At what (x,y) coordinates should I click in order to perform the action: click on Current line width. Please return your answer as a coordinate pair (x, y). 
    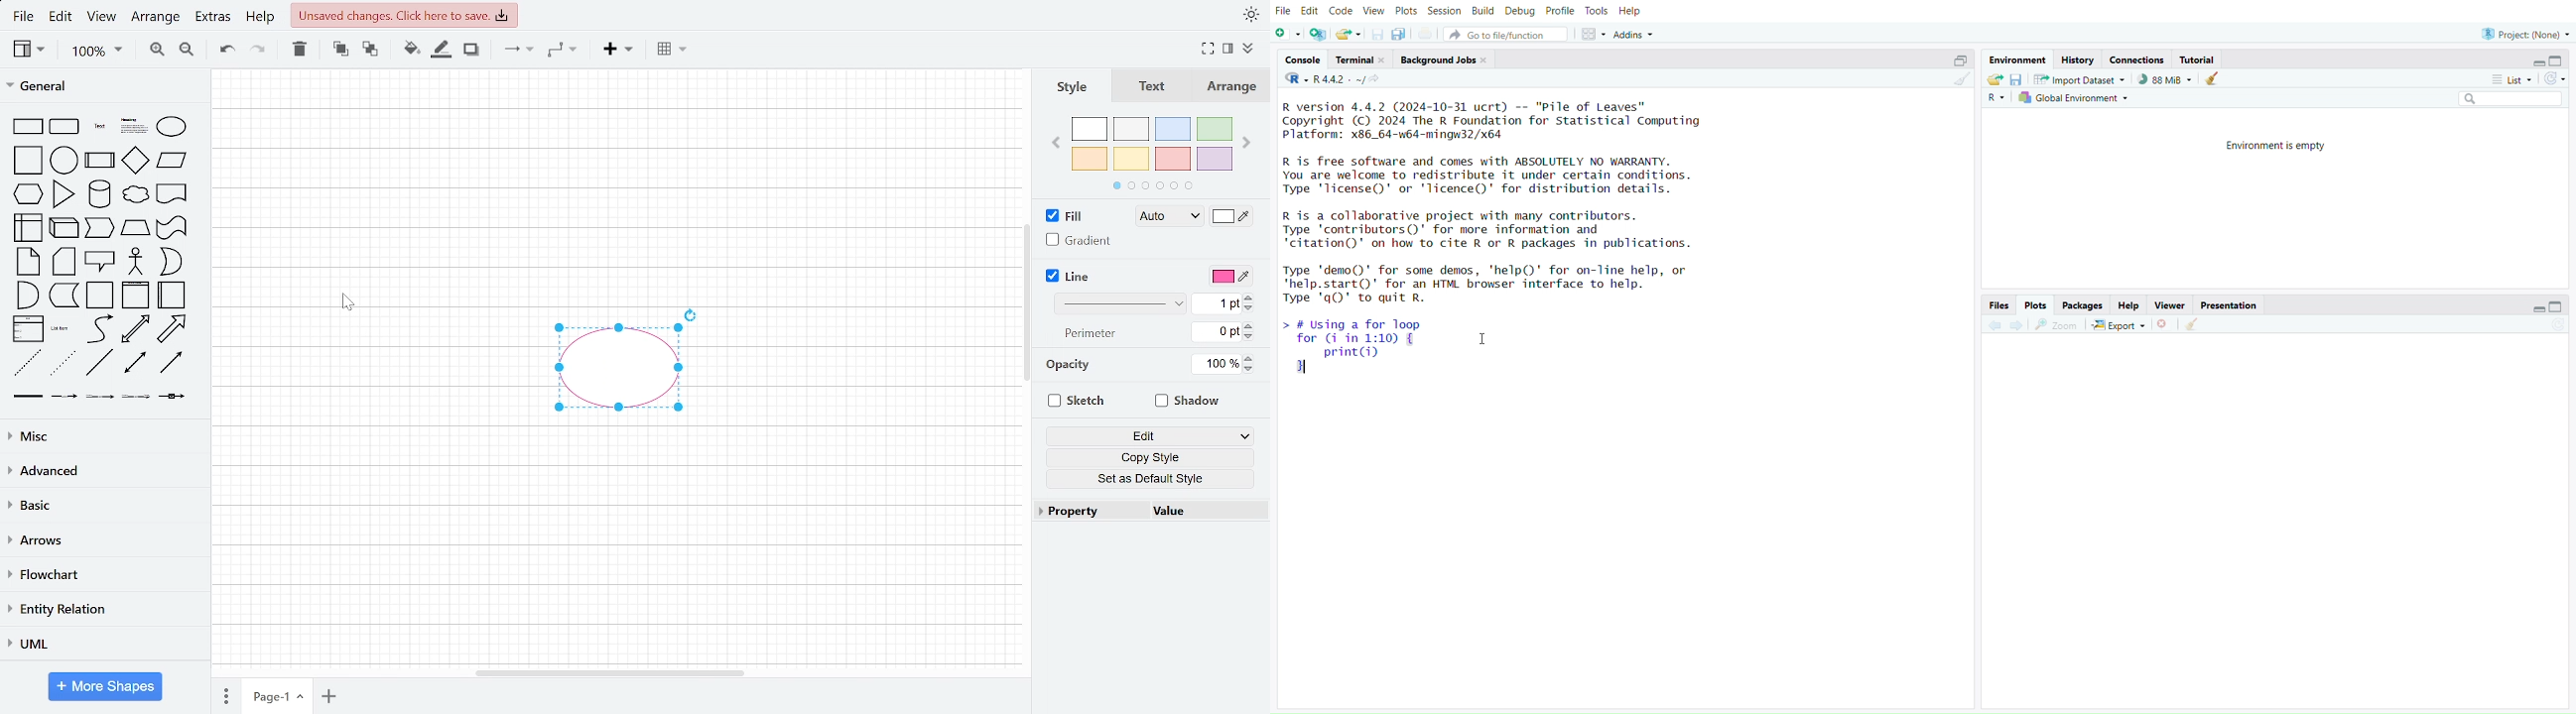
    Looking at the image, I should click on (1219, 303).